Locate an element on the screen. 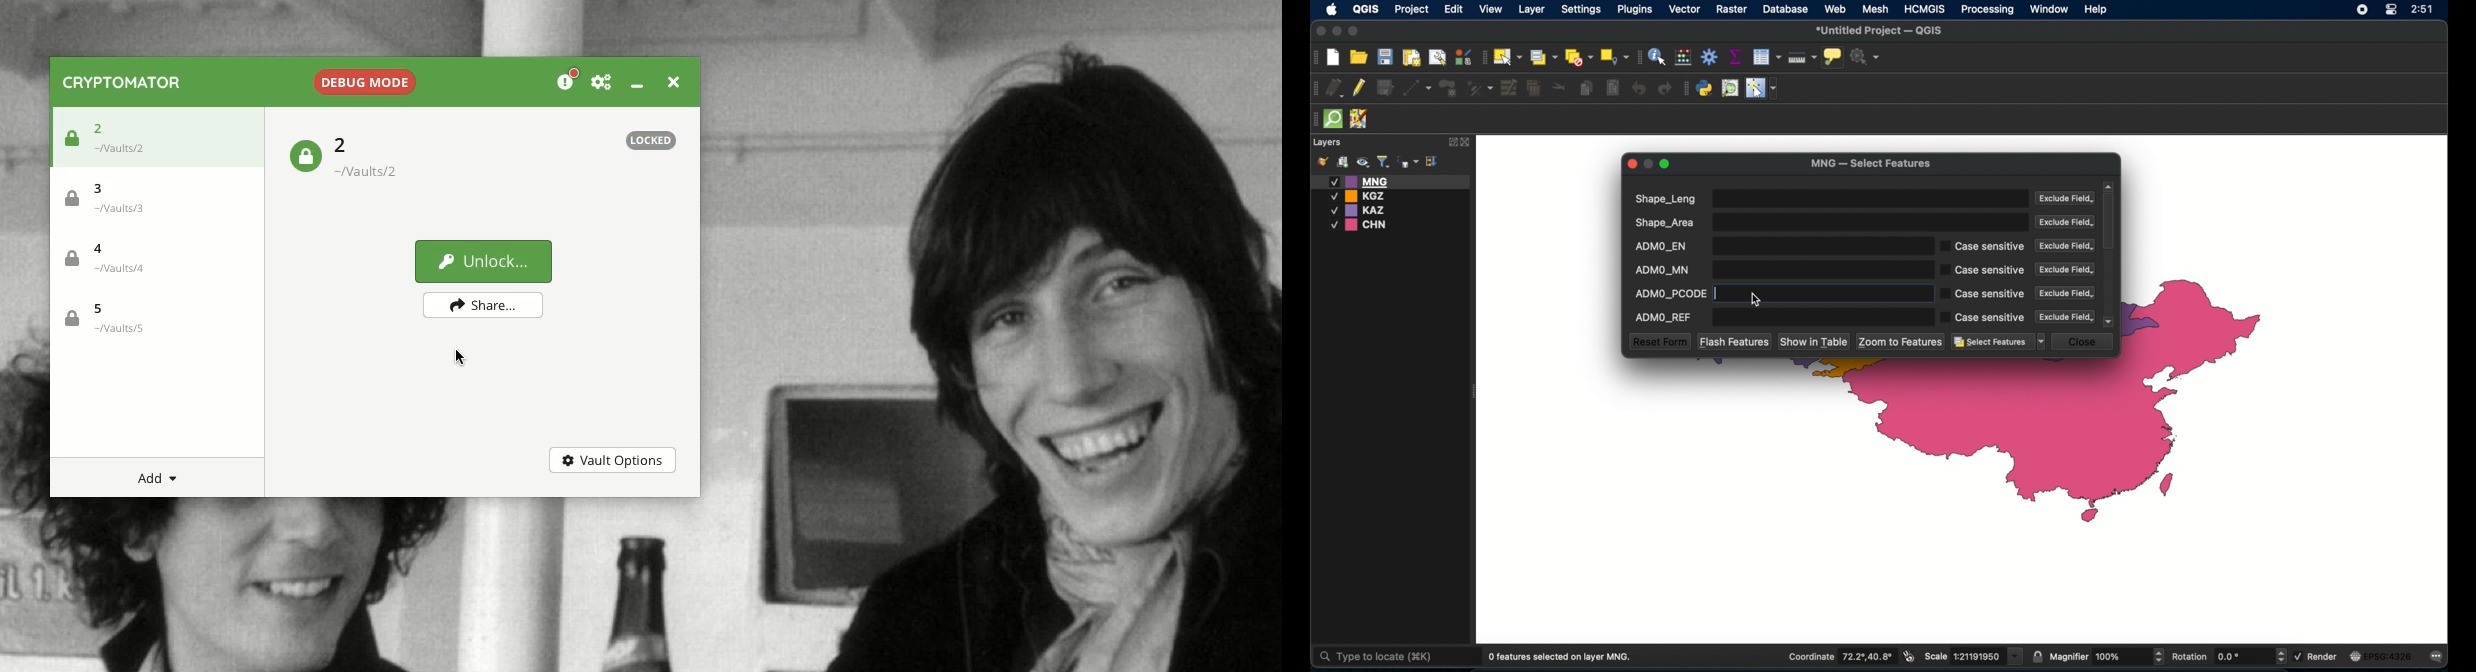  open field calculator is located at coordinates (1685, 57).